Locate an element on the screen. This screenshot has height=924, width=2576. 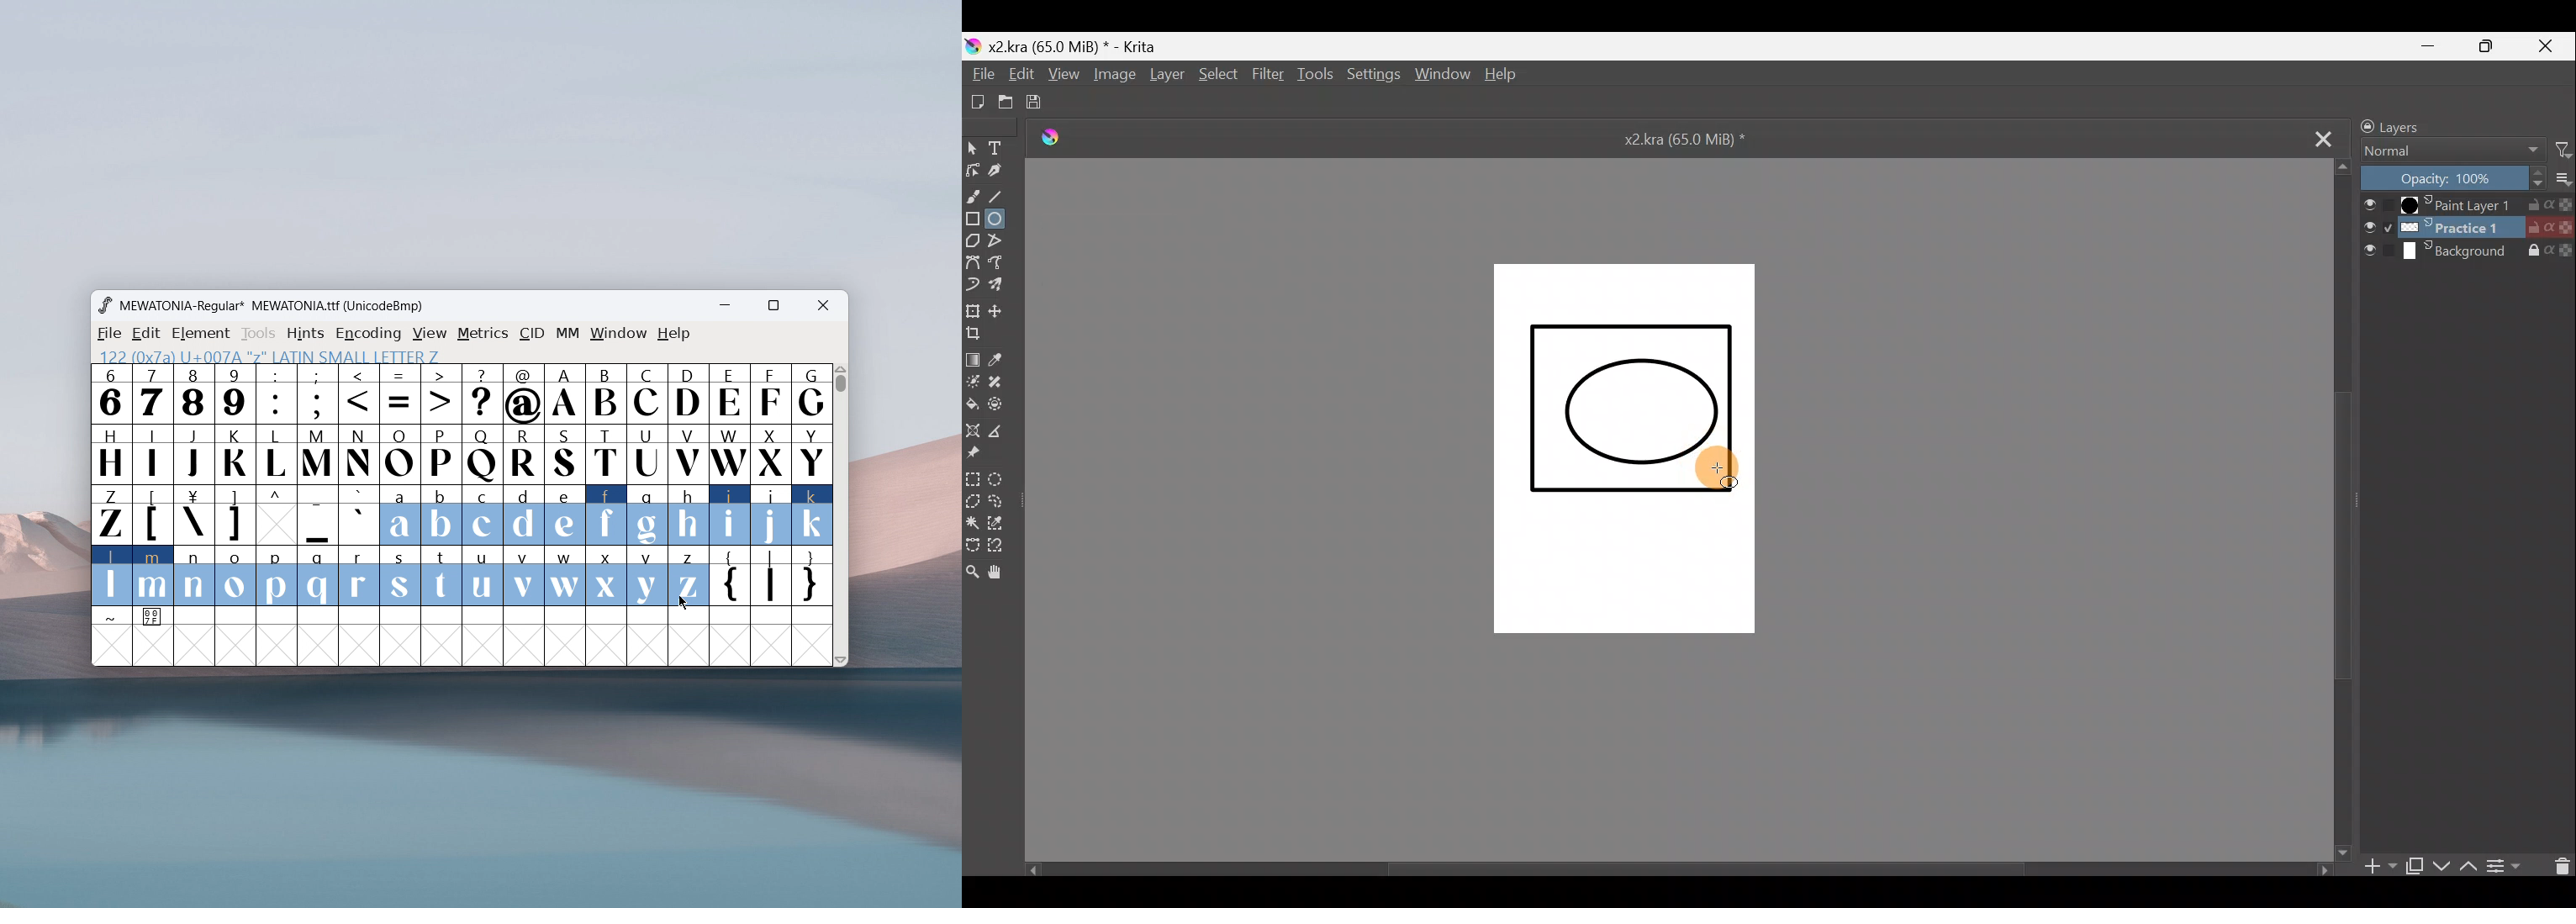
Crop image to an area is located at coordinates (981, 336).